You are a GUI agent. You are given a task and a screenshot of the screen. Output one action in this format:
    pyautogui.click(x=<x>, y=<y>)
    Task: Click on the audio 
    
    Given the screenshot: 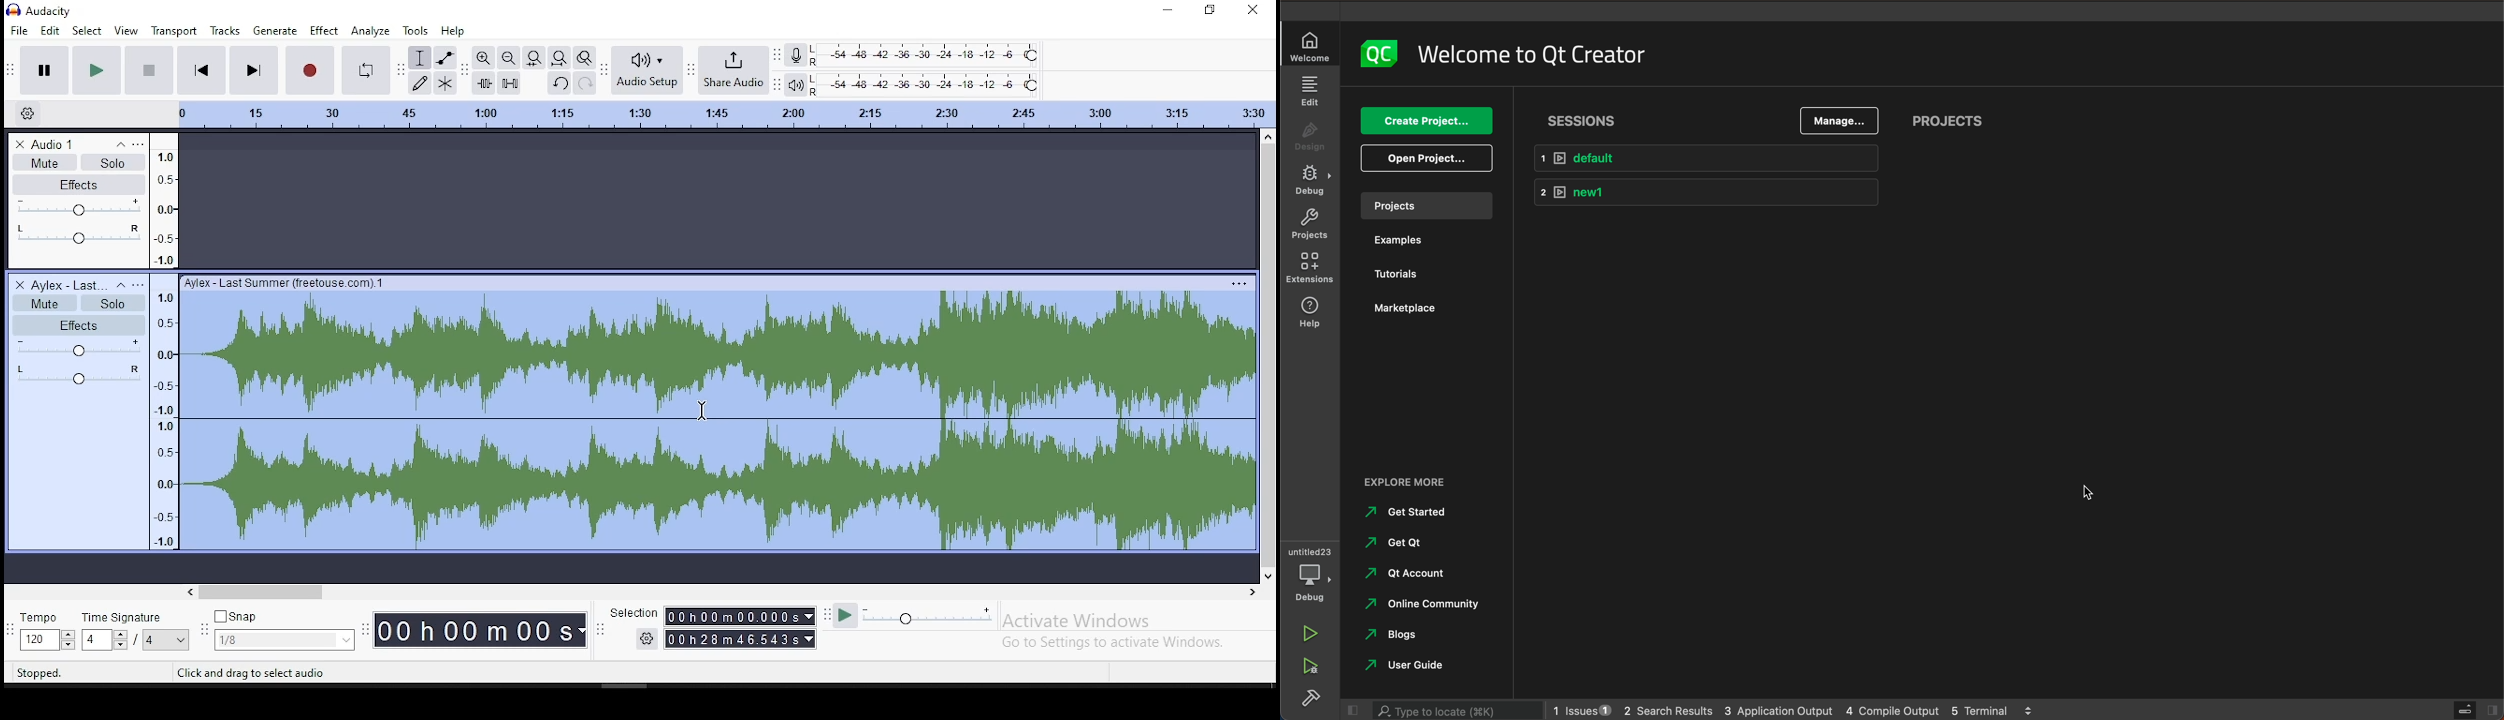 What is the action you would take?
    pyautogui.click(x=59, y=144)
    